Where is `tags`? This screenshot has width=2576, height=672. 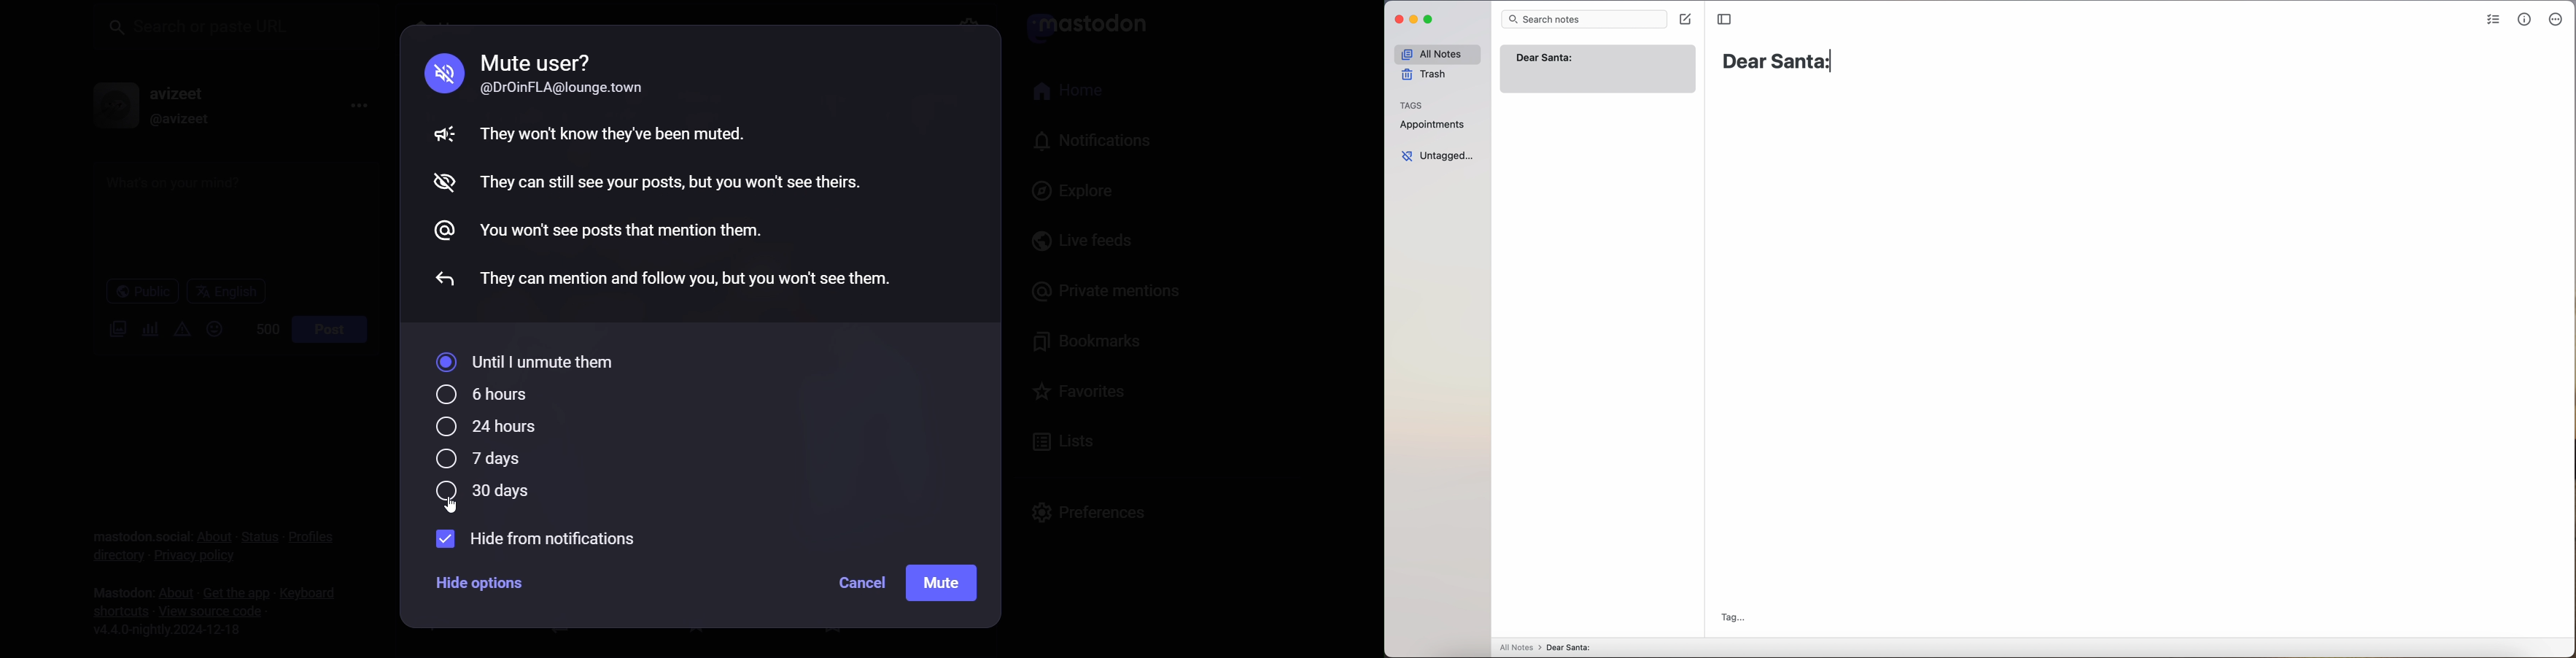
tags is located at coordinates (1415, 104).